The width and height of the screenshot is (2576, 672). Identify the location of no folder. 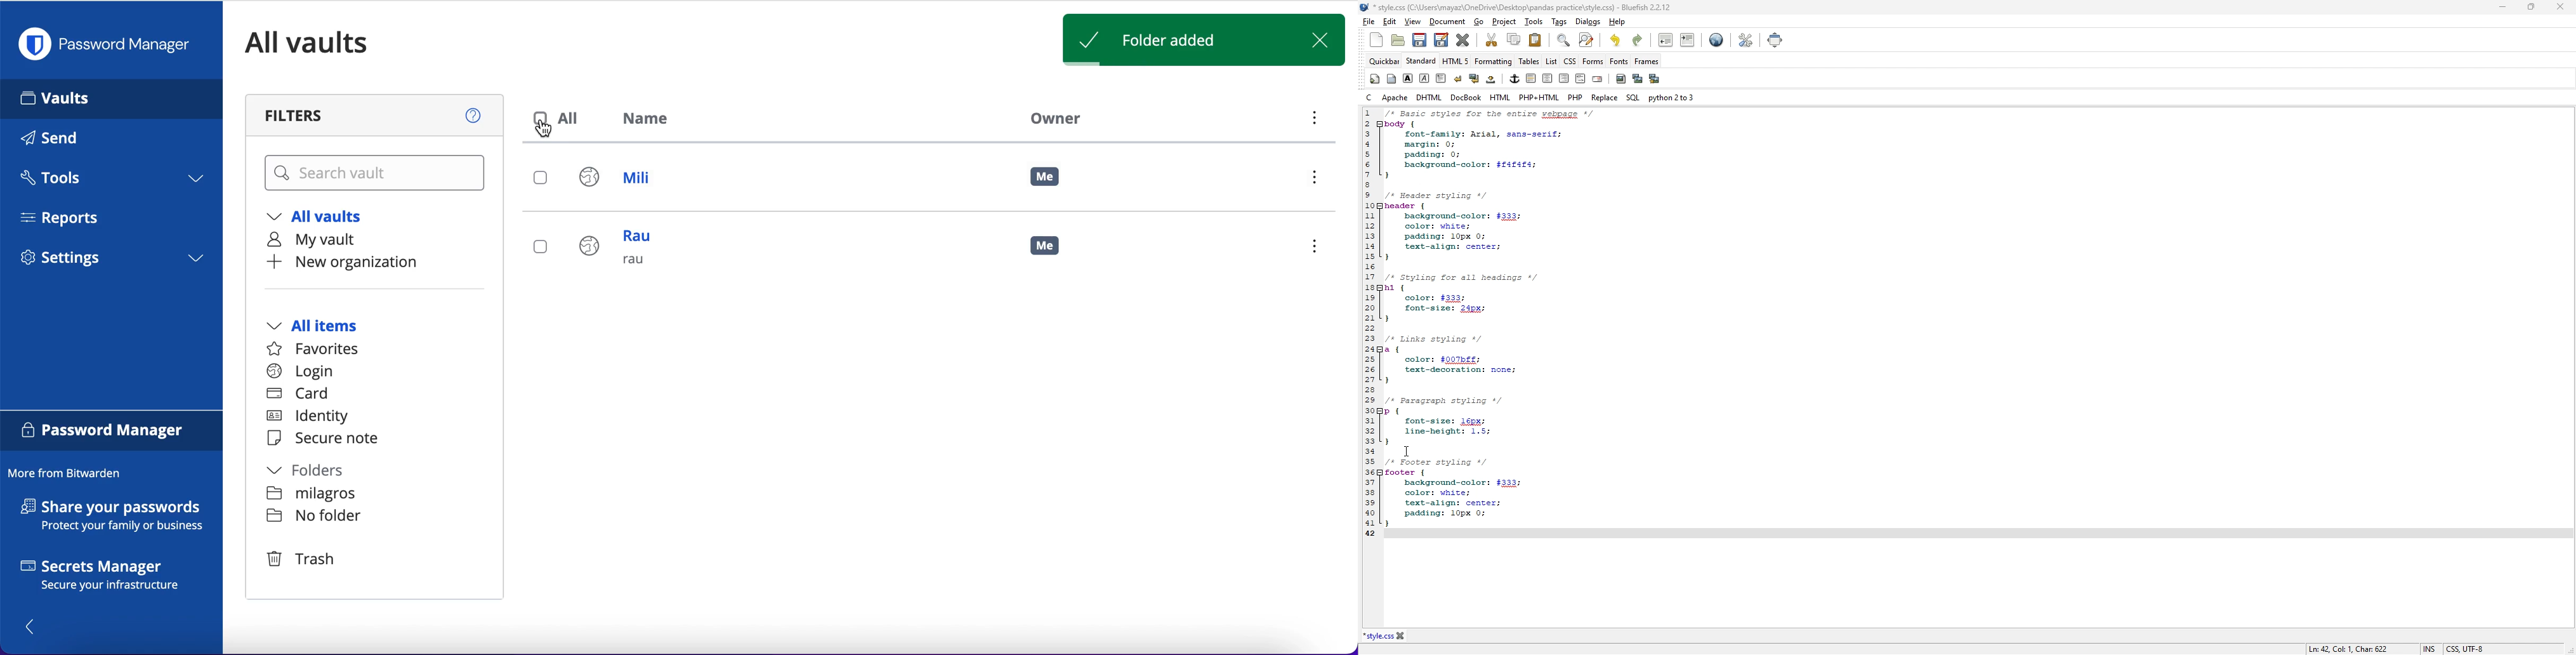
(313, 495).